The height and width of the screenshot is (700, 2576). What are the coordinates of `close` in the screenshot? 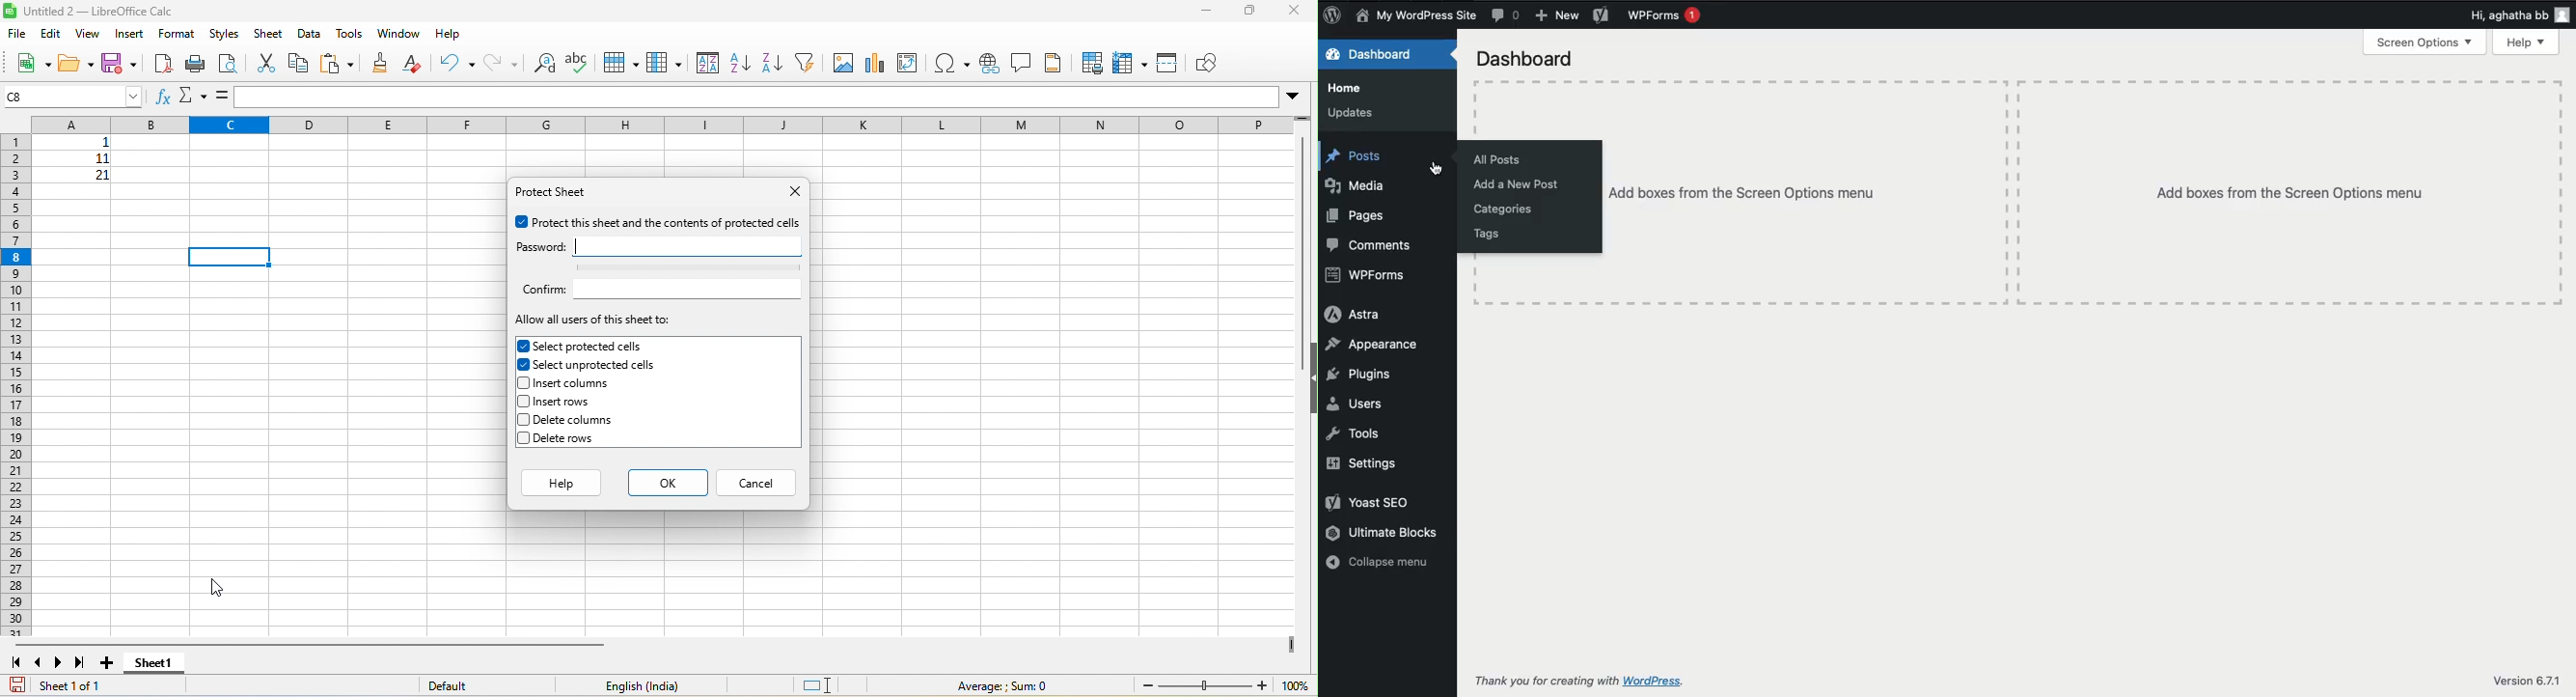 It's located at (1298, 11).